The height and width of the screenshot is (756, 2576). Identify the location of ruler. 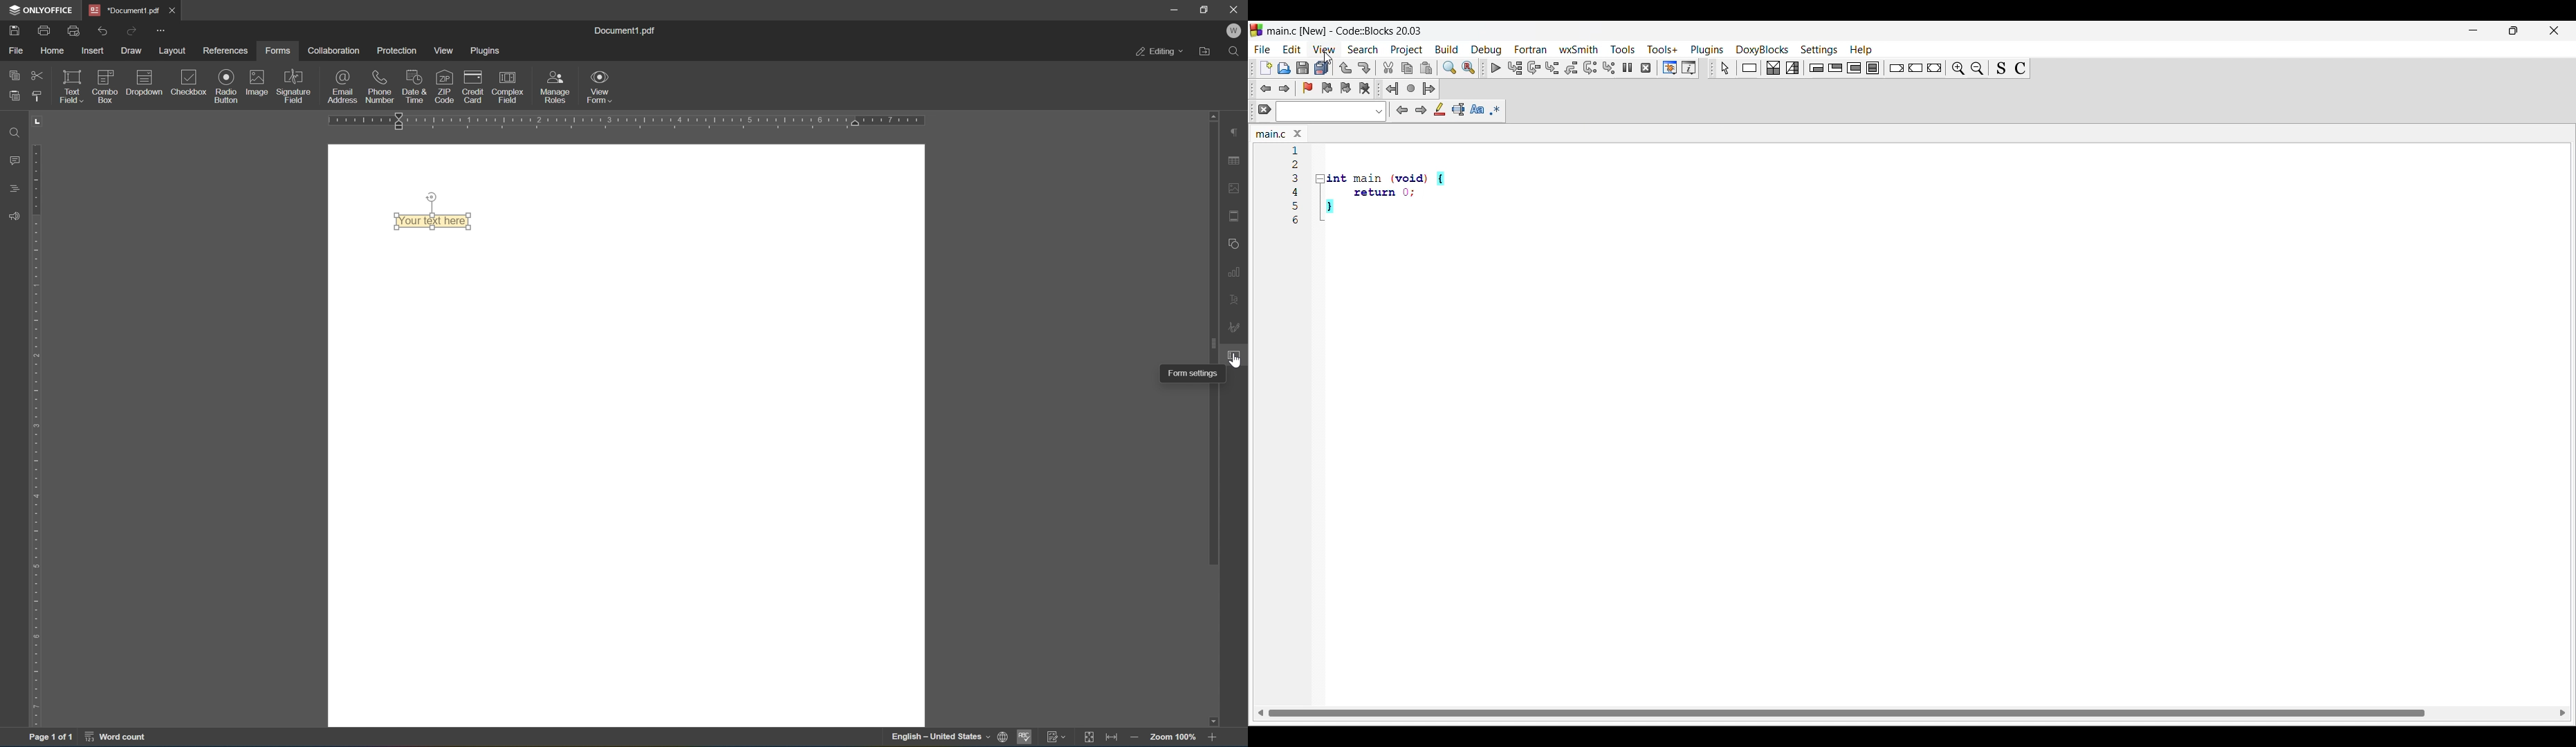
(625, 120).